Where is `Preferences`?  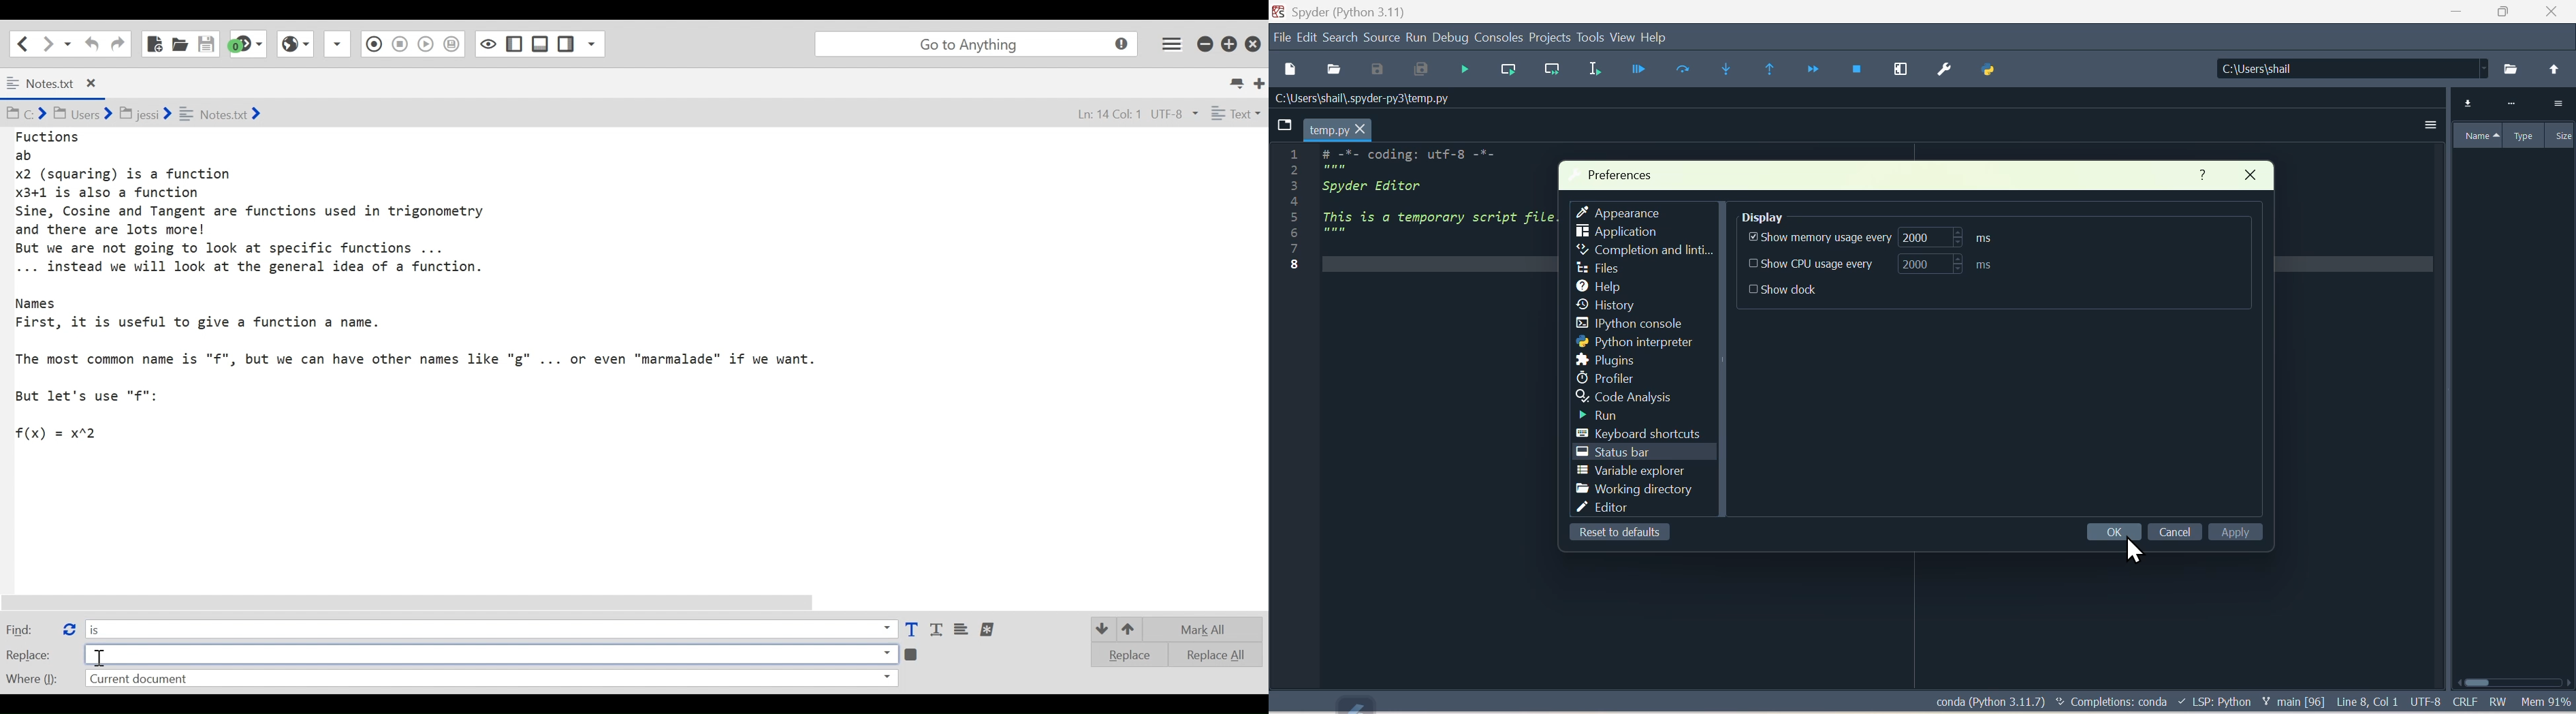 Preferences is located at coordinates (1946, 69).